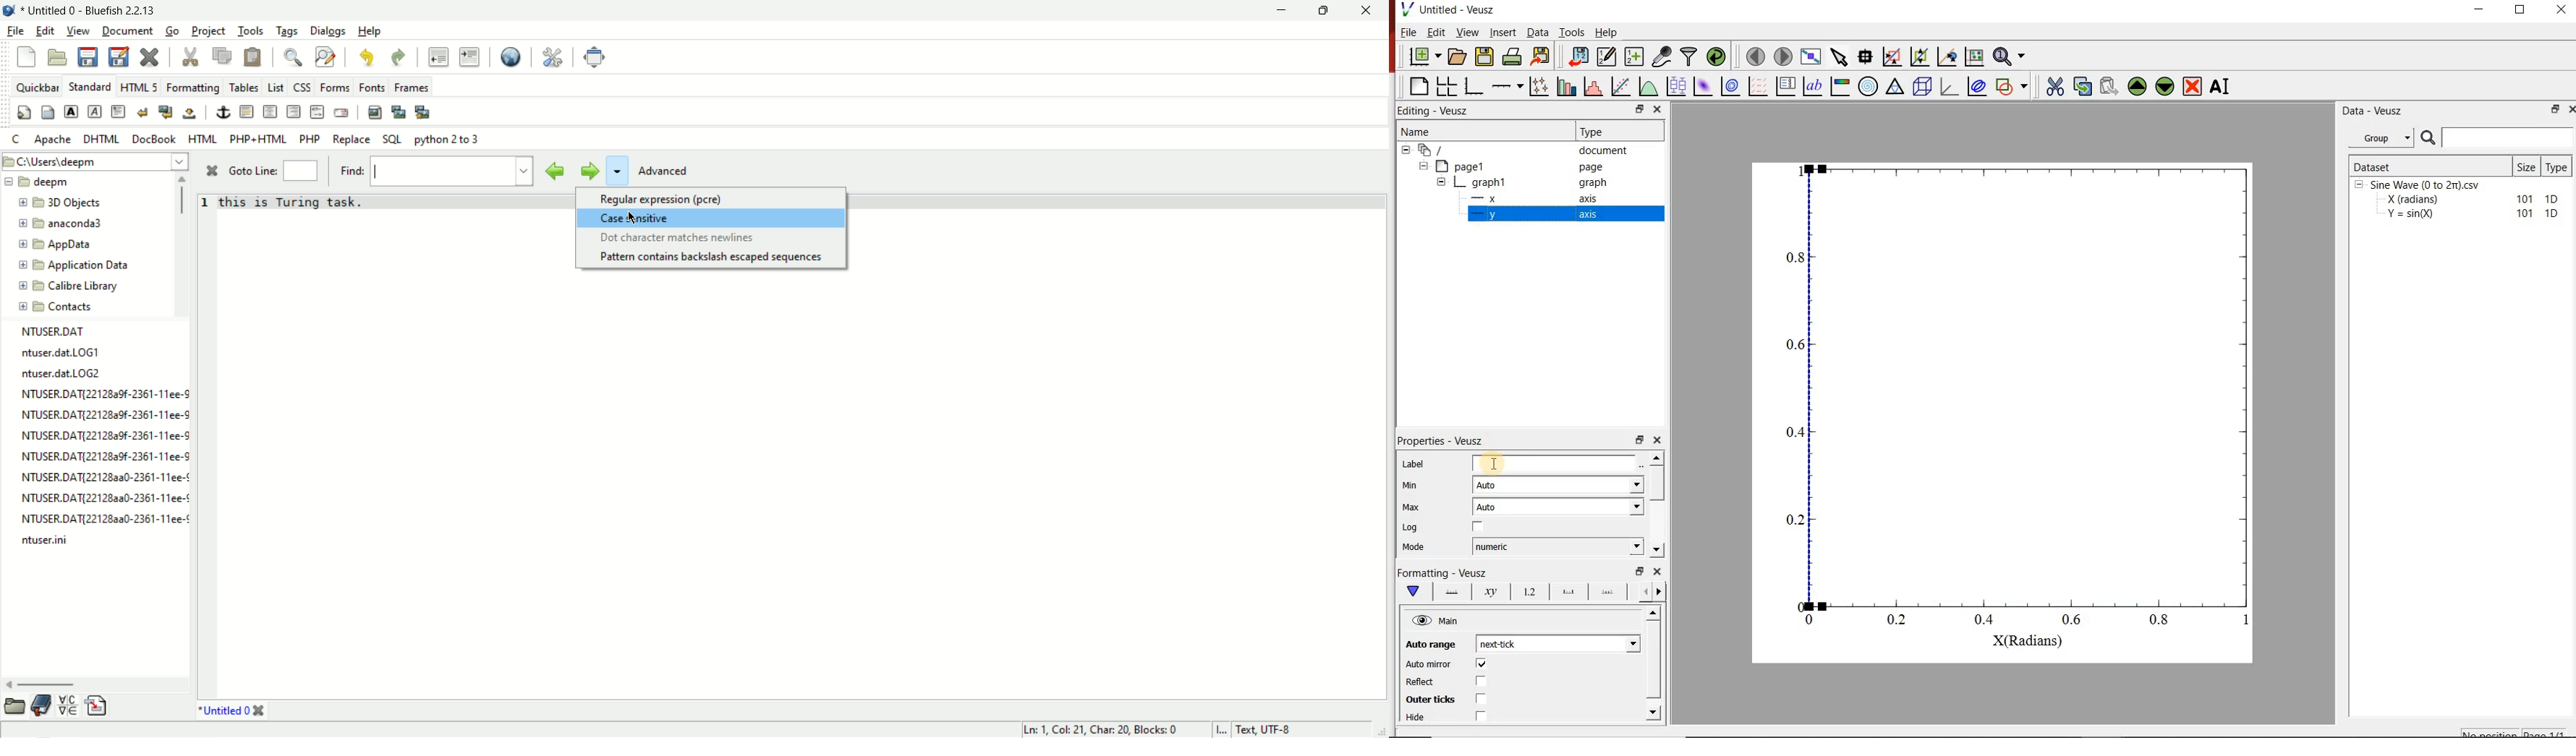 This screenshot has height=756, width=2576. I want to click on find and replace, so click(326, 57).